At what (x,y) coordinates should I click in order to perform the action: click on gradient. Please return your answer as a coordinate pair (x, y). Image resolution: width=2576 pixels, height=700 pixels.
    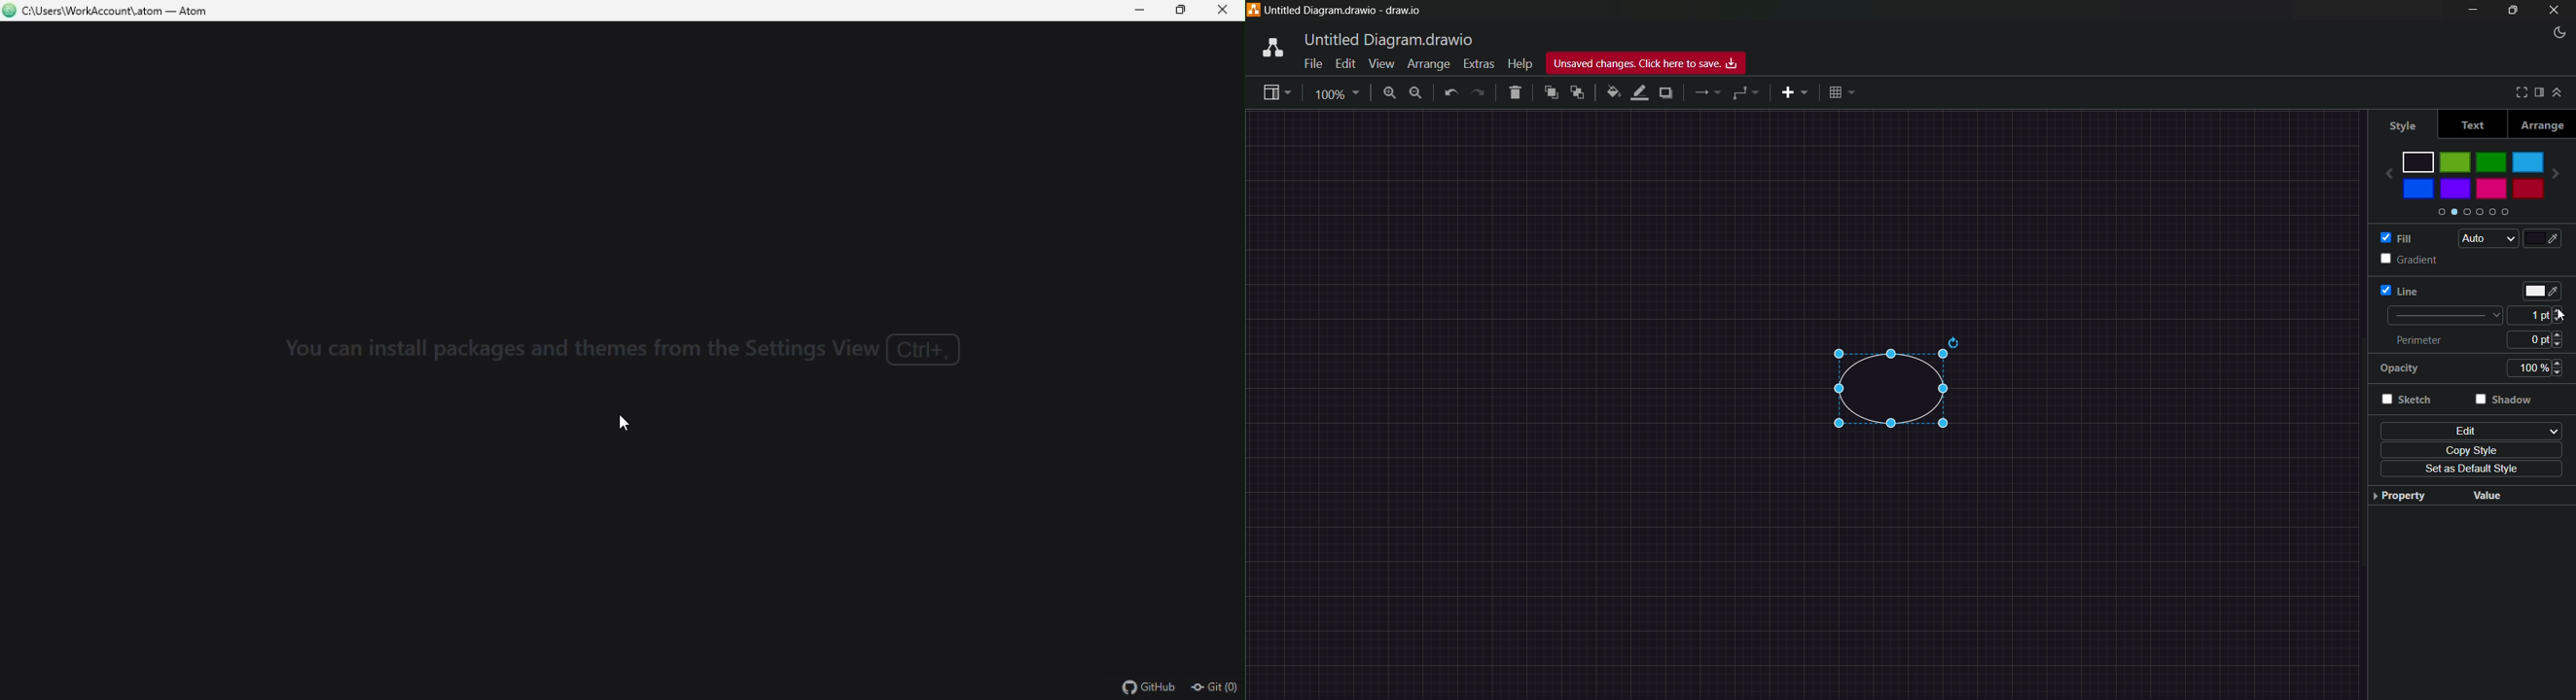
    Looking at the image, I should click on (2413, 260).